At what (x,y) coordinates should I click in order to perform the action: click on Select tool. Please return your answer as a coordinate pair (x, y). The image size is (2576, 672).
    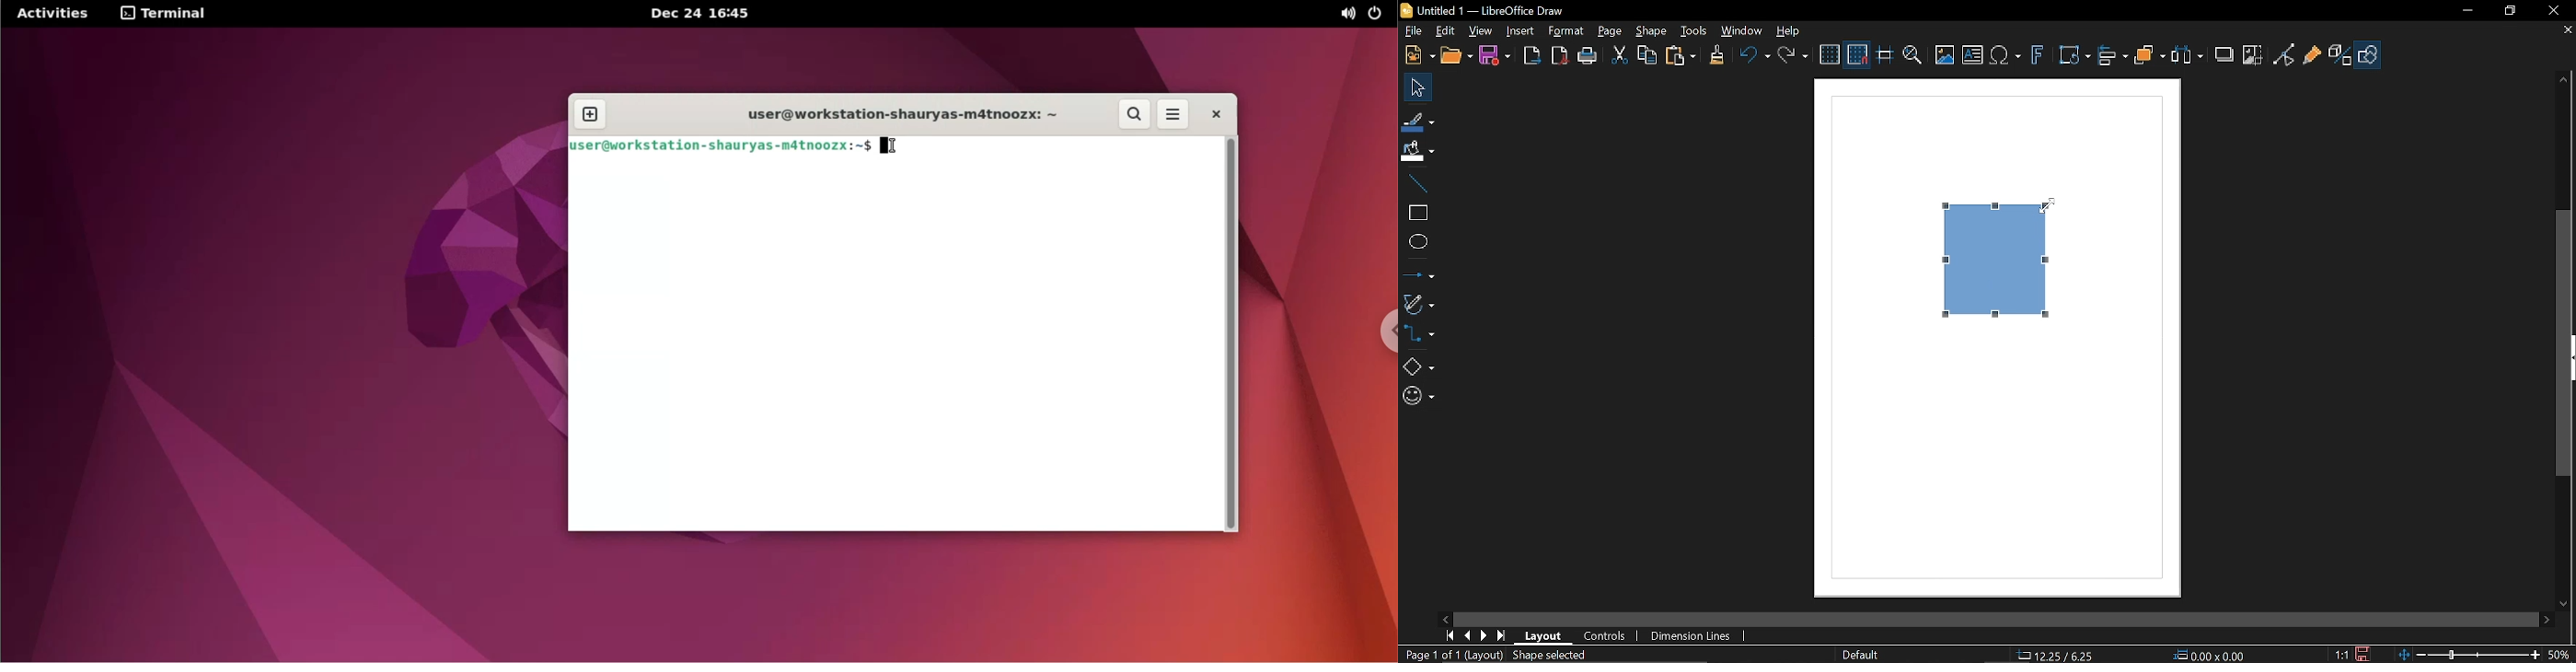
    Looking at the image, I should click on (1415, 87).